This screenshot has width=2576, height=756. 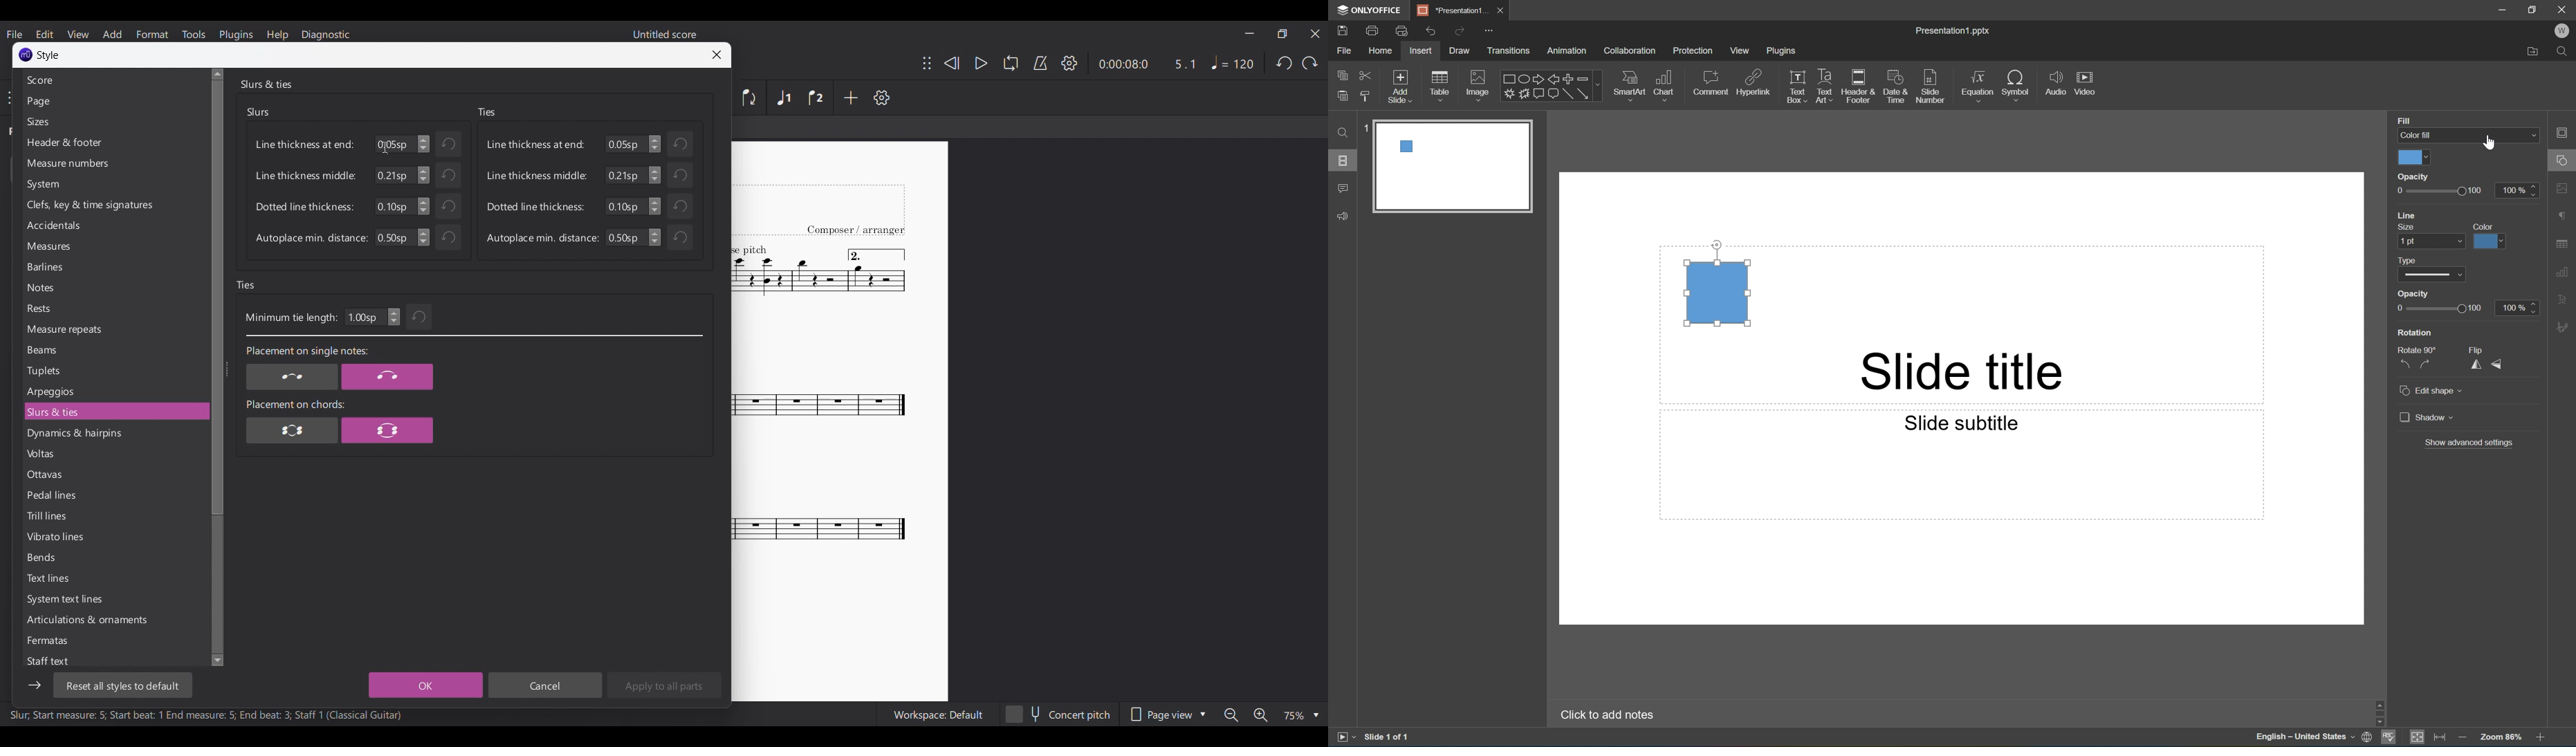 What do you see at coordinates (2414, 177) in the screenshot?
I see `Opacity` at bounding box center [2414, 177].